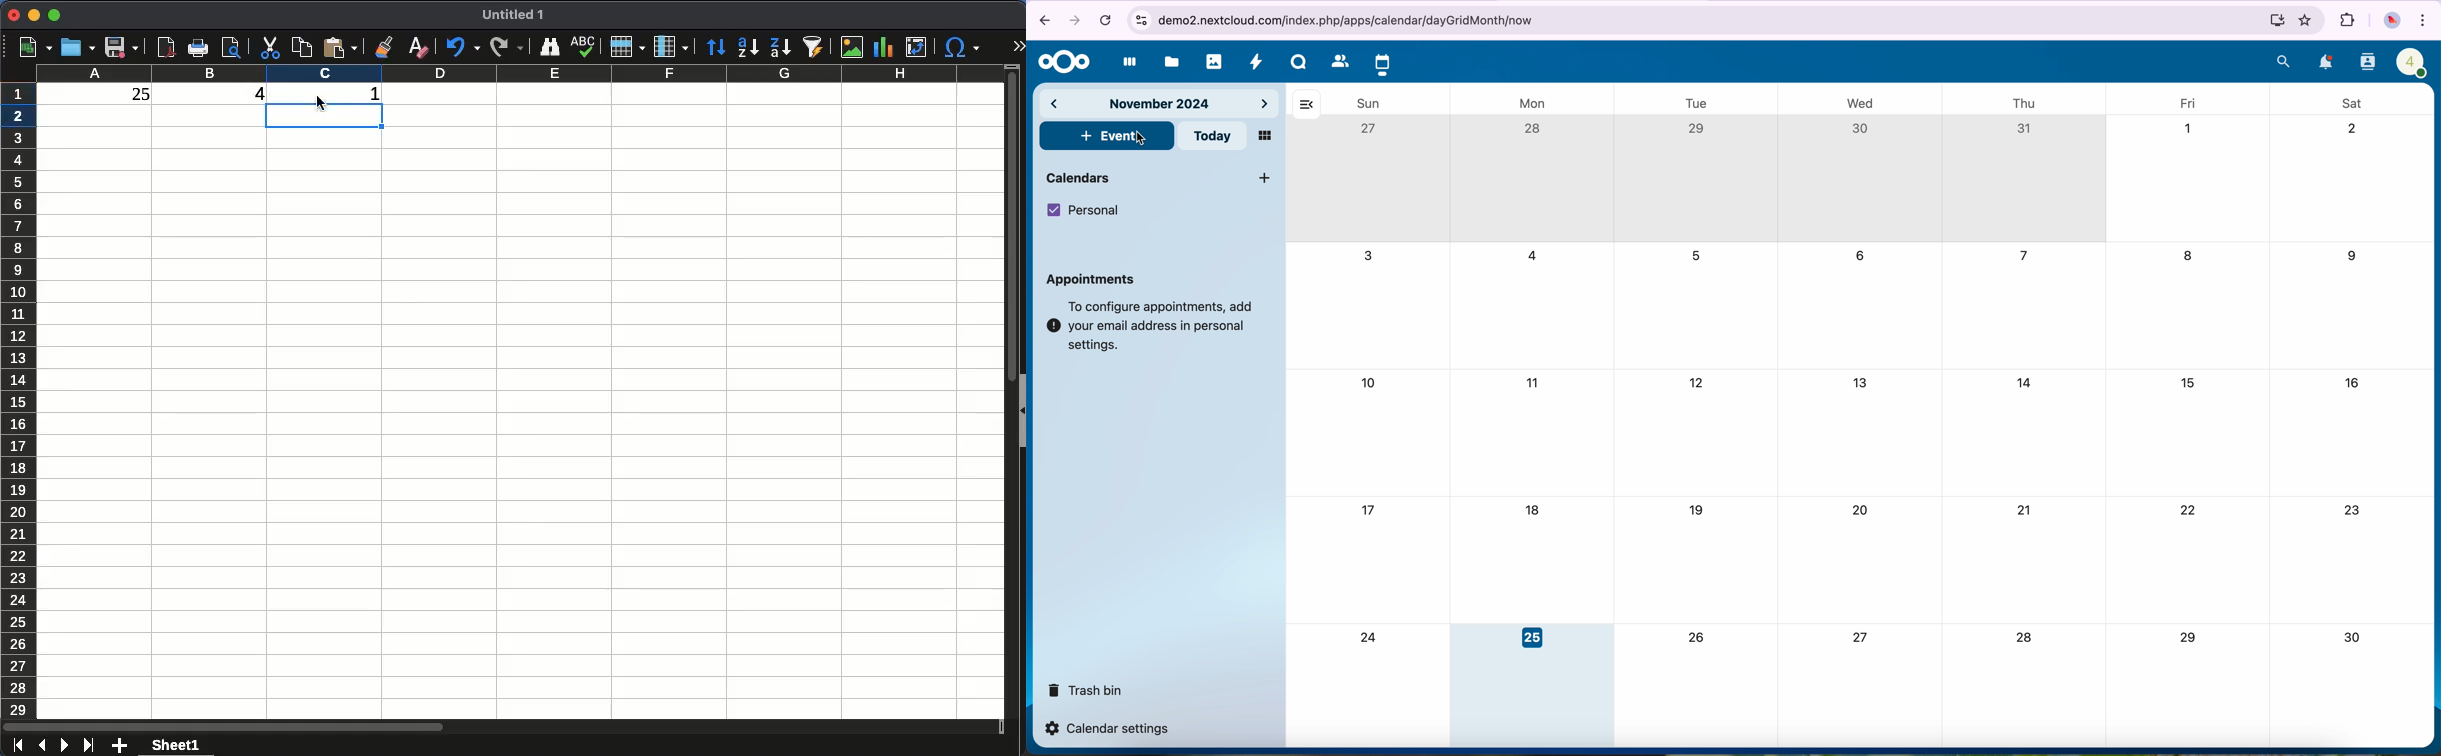  What do you see at coordinates (463, 47) in the screenshot?
I see `undo ` at bounding box center [463, 47].